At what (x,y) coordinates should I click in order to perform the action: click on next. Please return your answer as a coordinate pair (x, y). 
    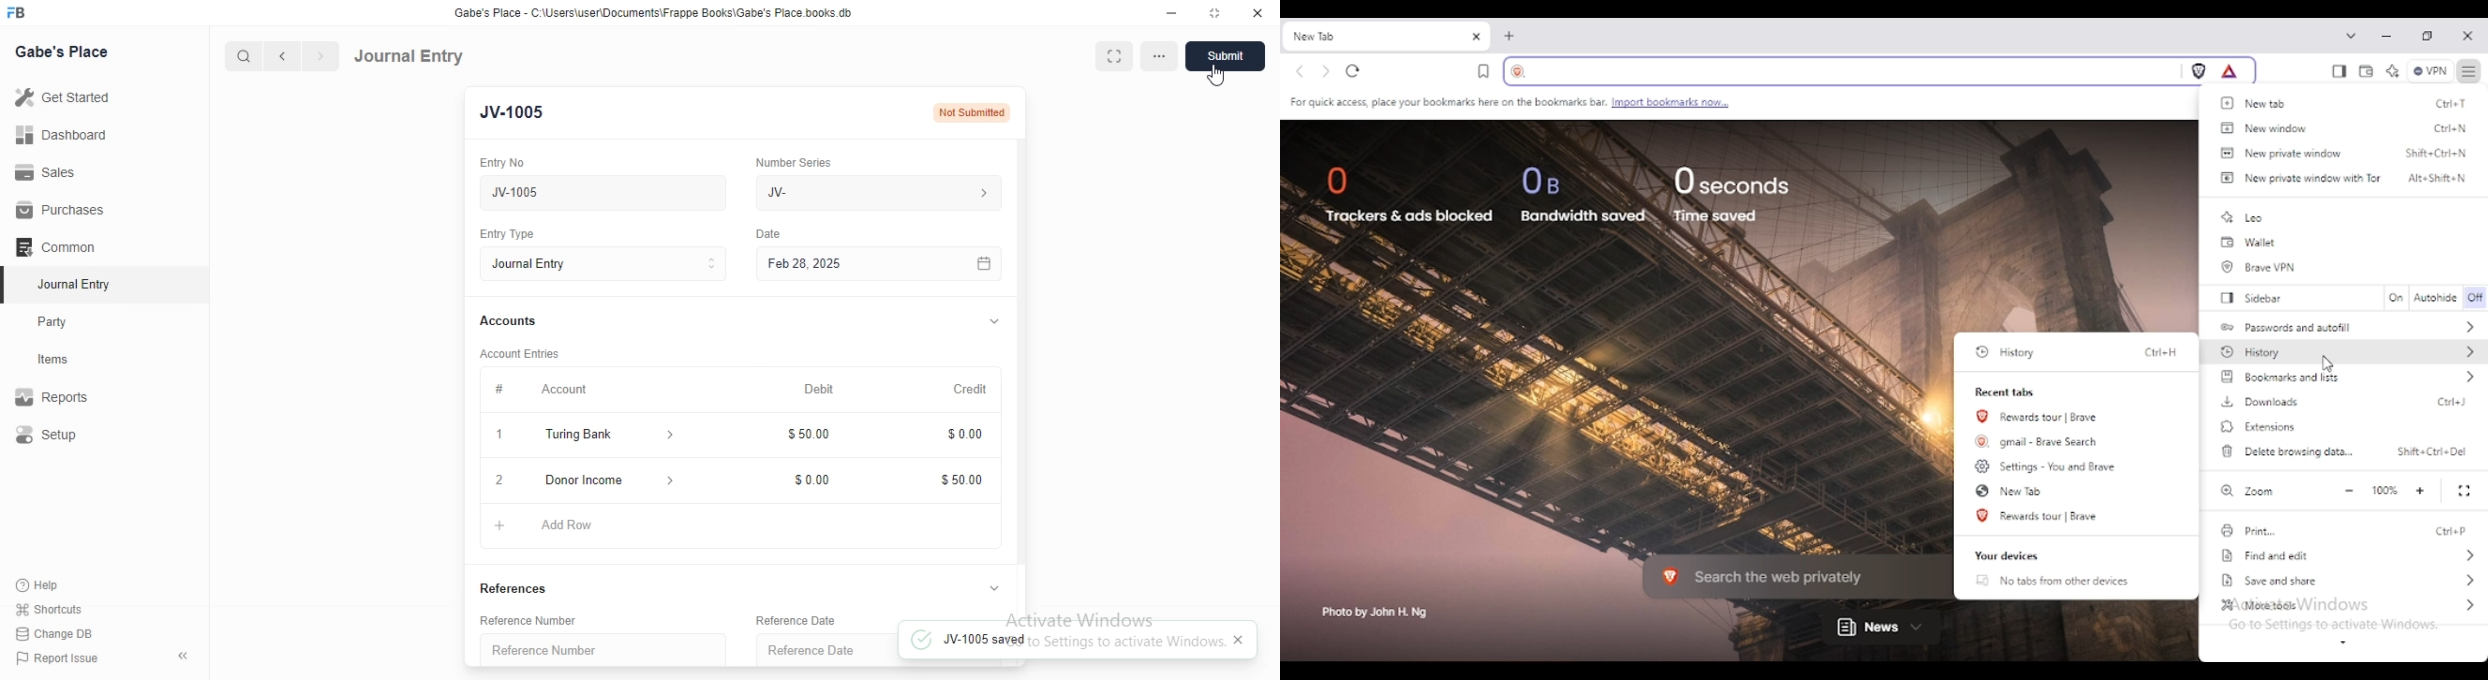
    Looking at the image, I should click on (318, 57).